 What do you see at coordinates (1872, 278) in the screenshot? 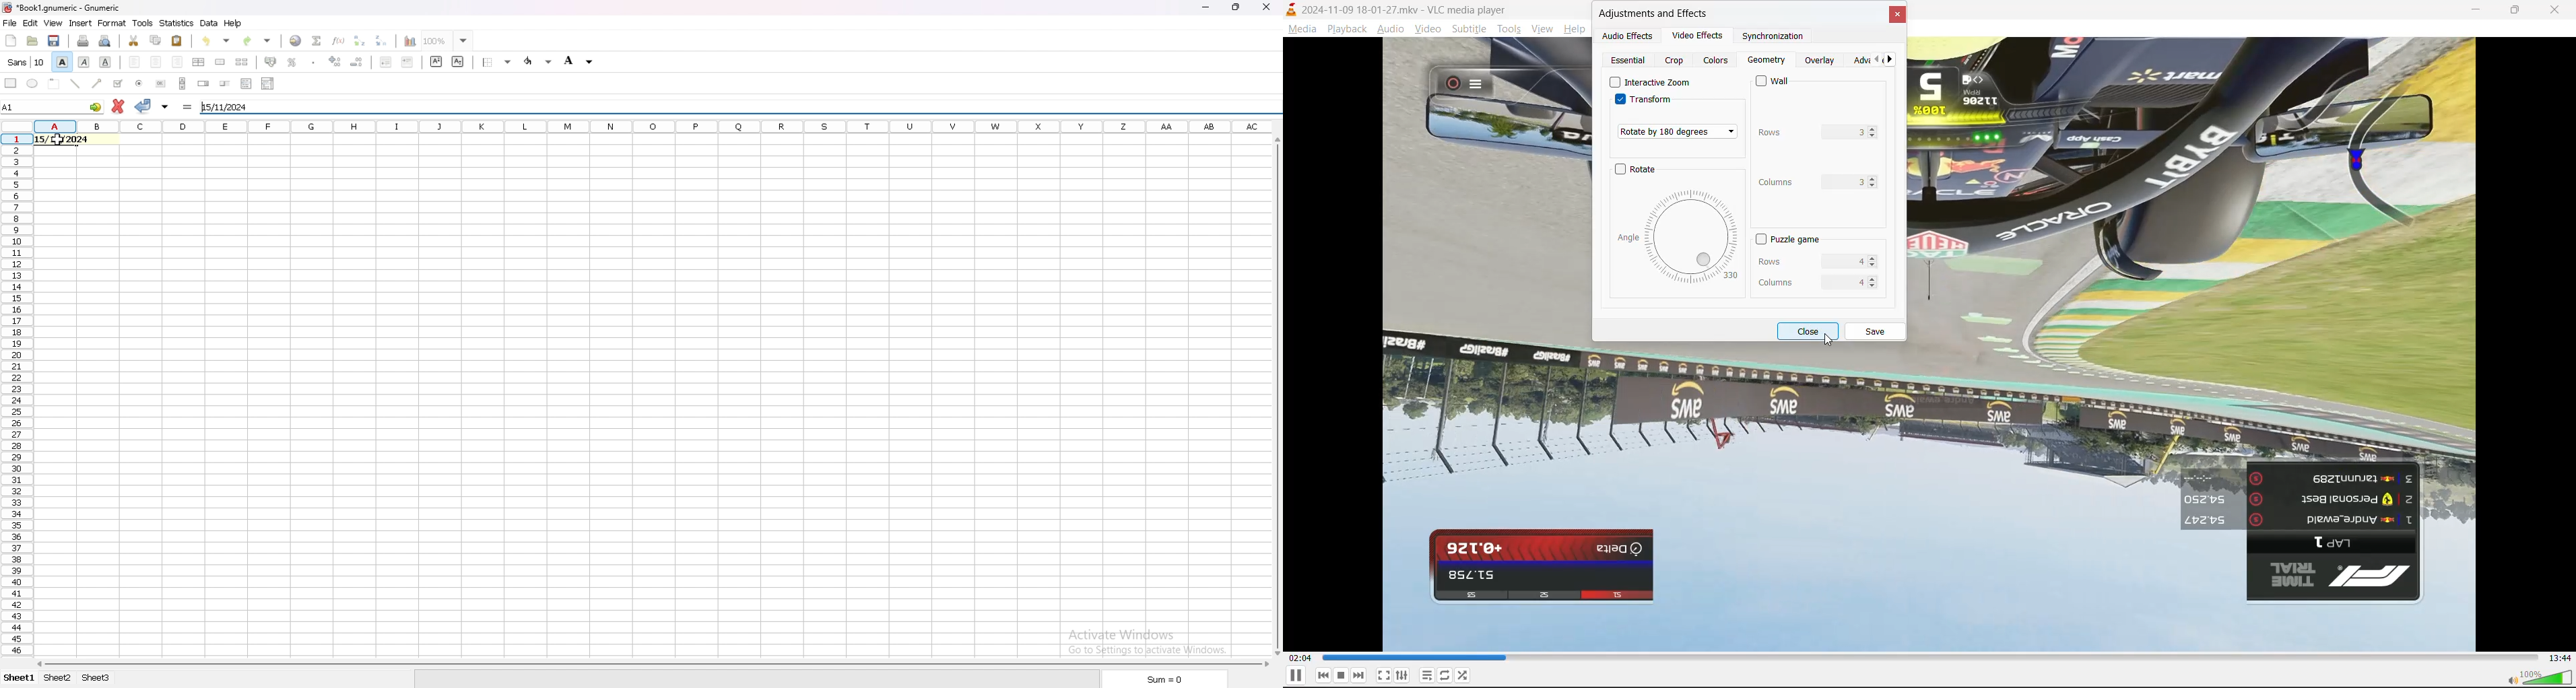
I see `Increase` at bounding box center [1872, 278].